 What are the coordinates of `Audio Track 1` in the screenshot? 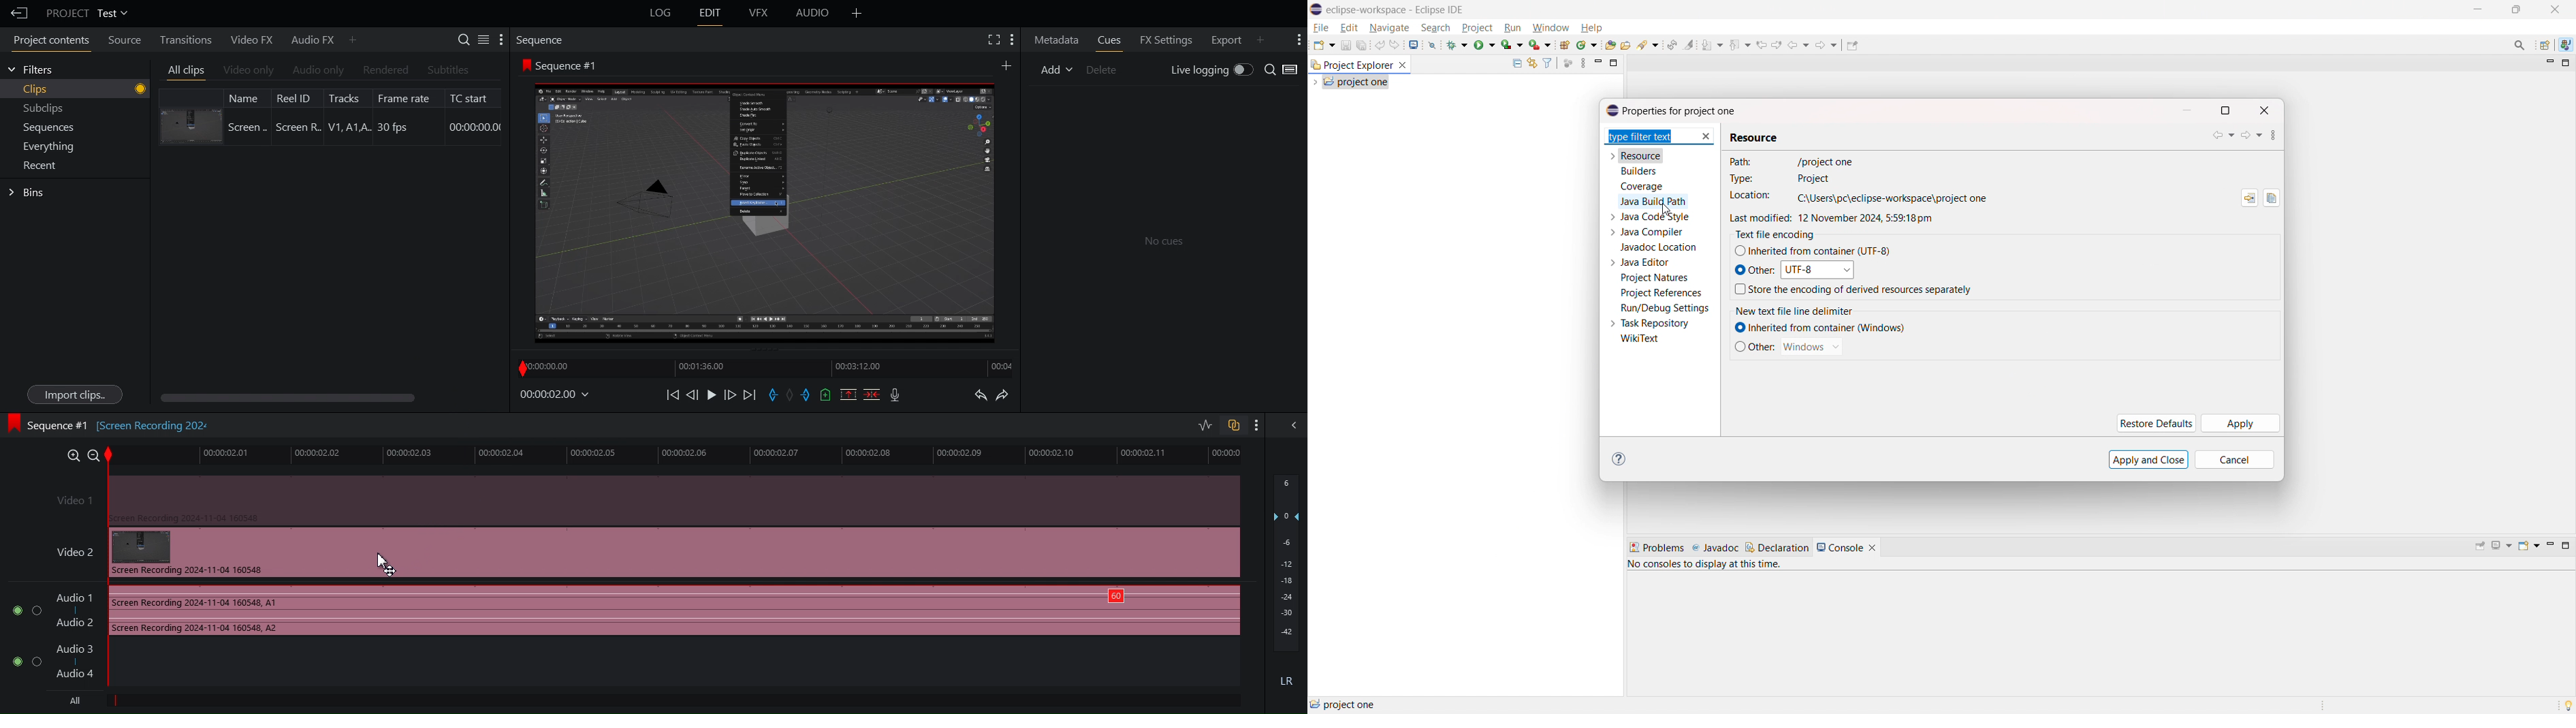 It's located at (620, 612).